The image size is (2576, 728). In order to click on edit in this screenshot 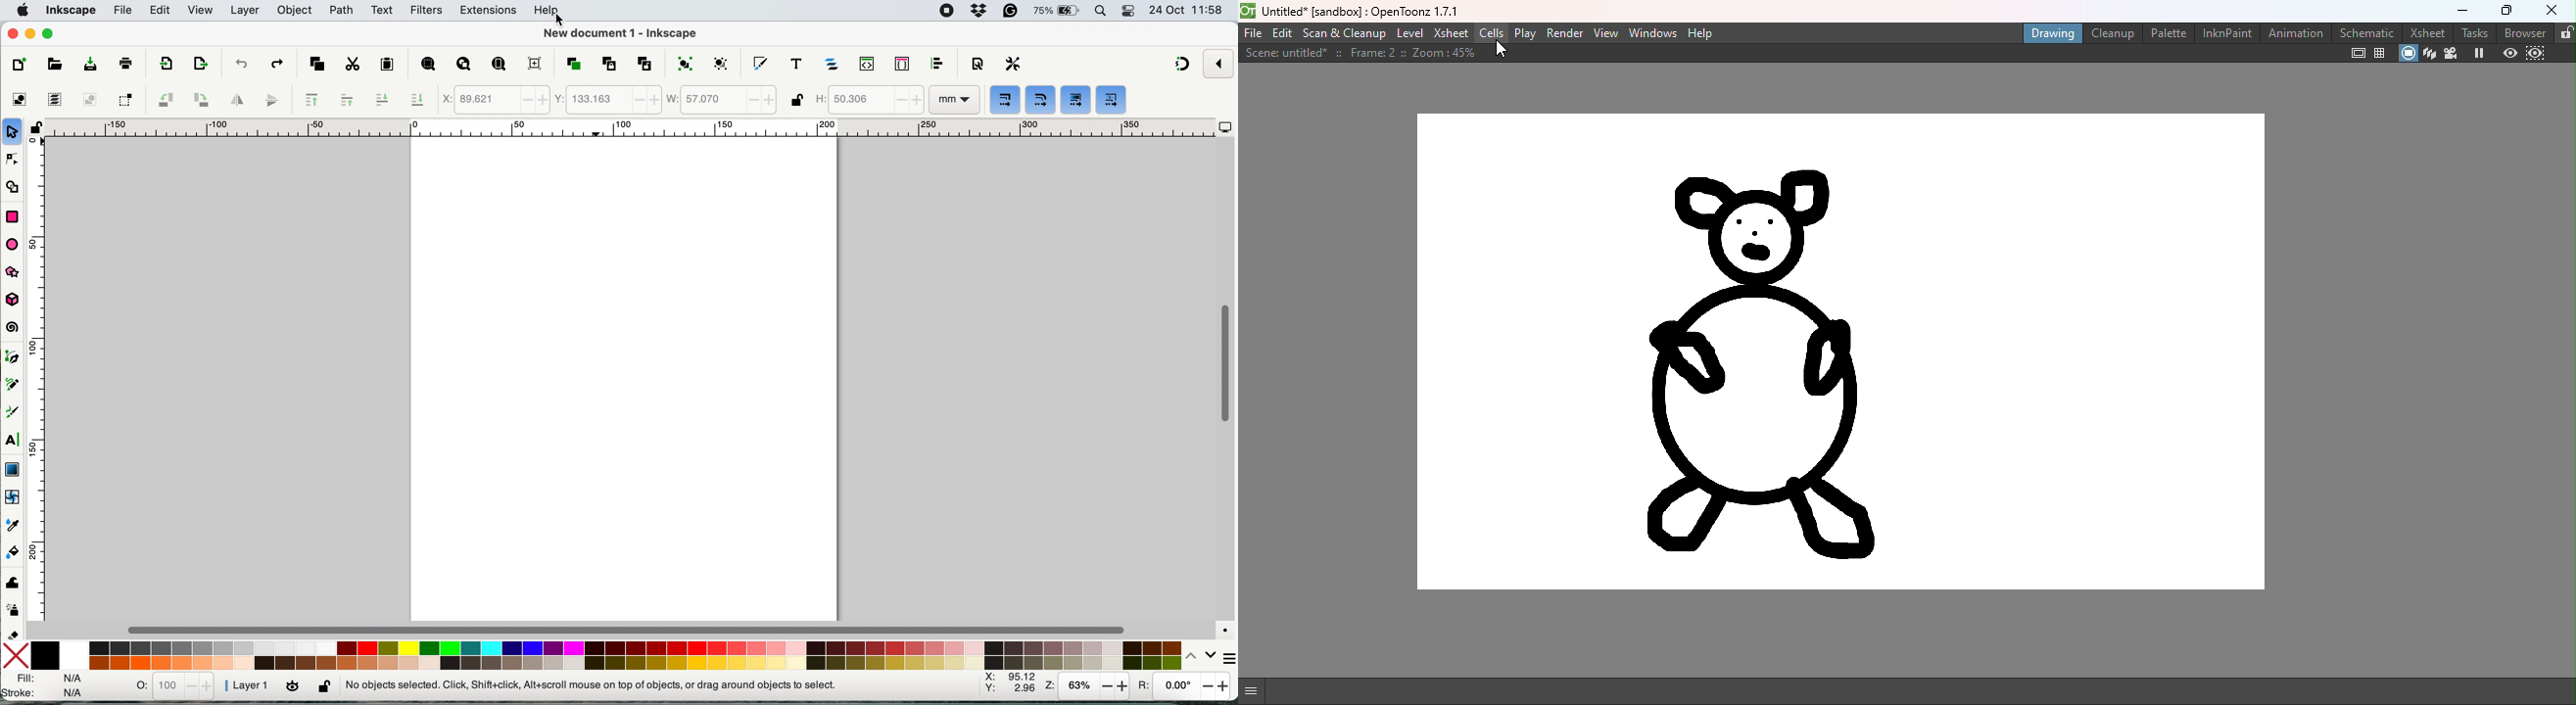, I will do `click(156, 12)`.